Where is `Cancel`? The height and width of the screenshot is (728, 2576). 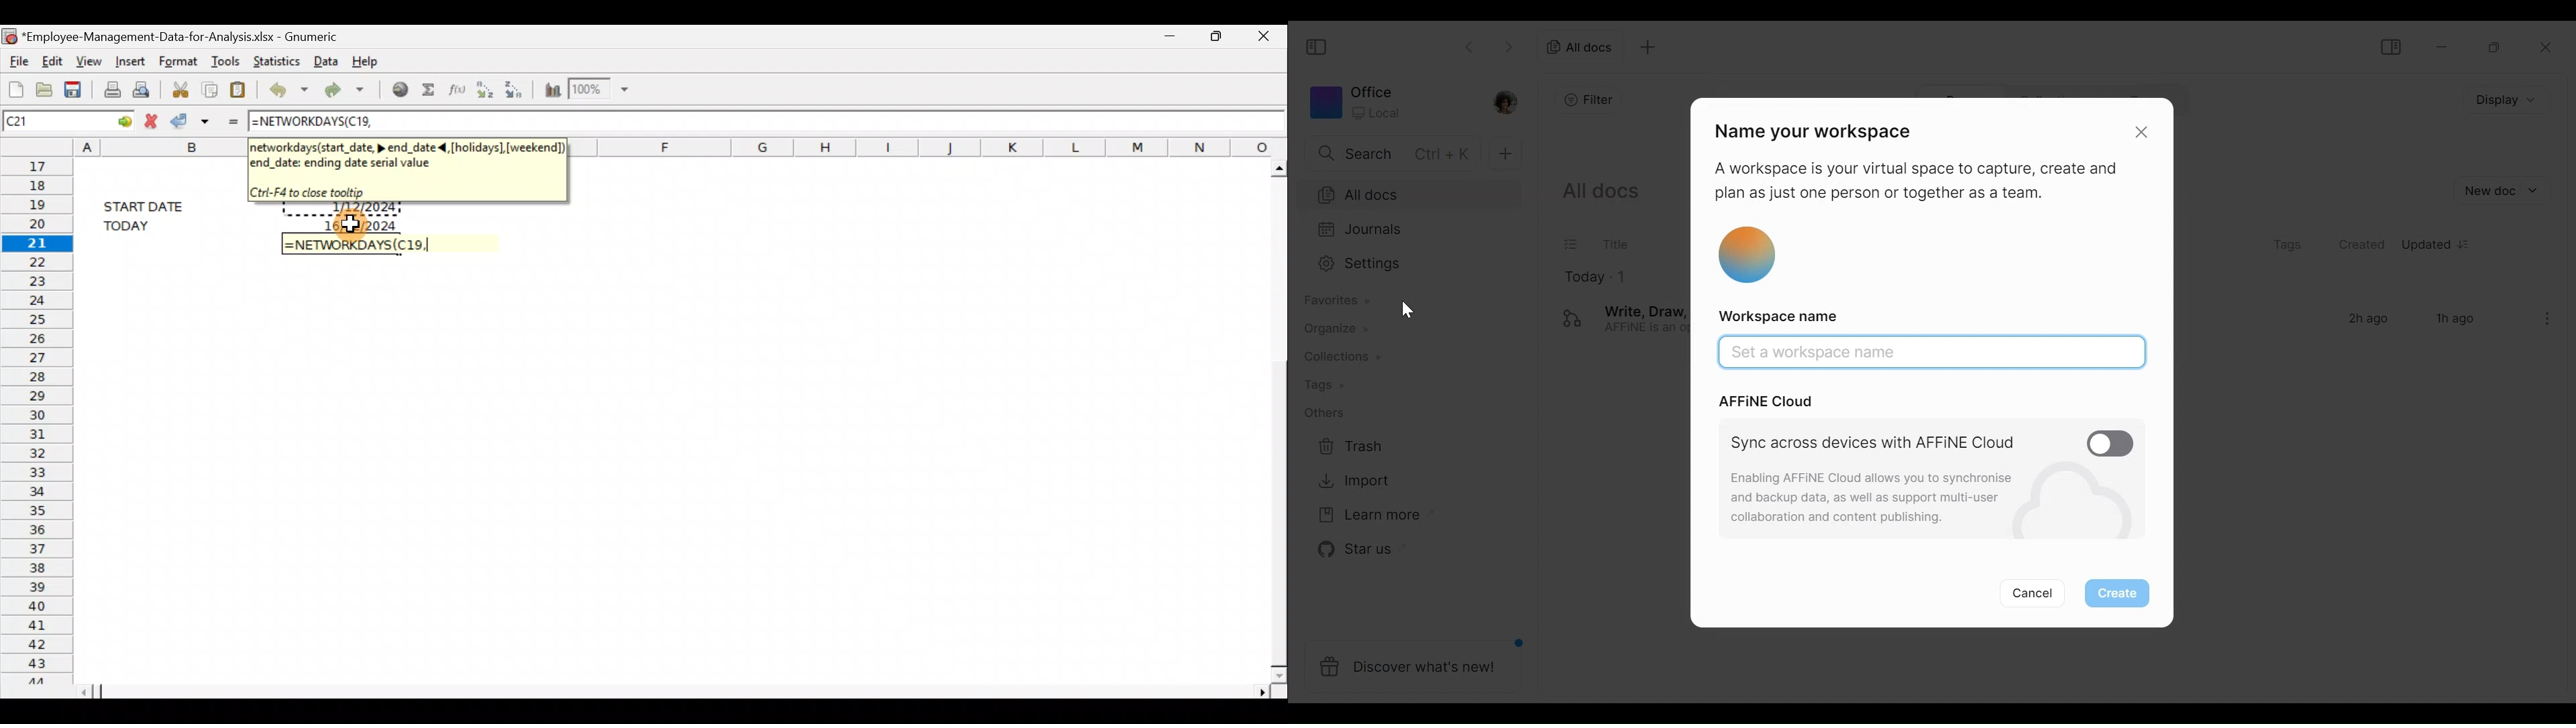
Cancel is located at coordinates (2032, 592).